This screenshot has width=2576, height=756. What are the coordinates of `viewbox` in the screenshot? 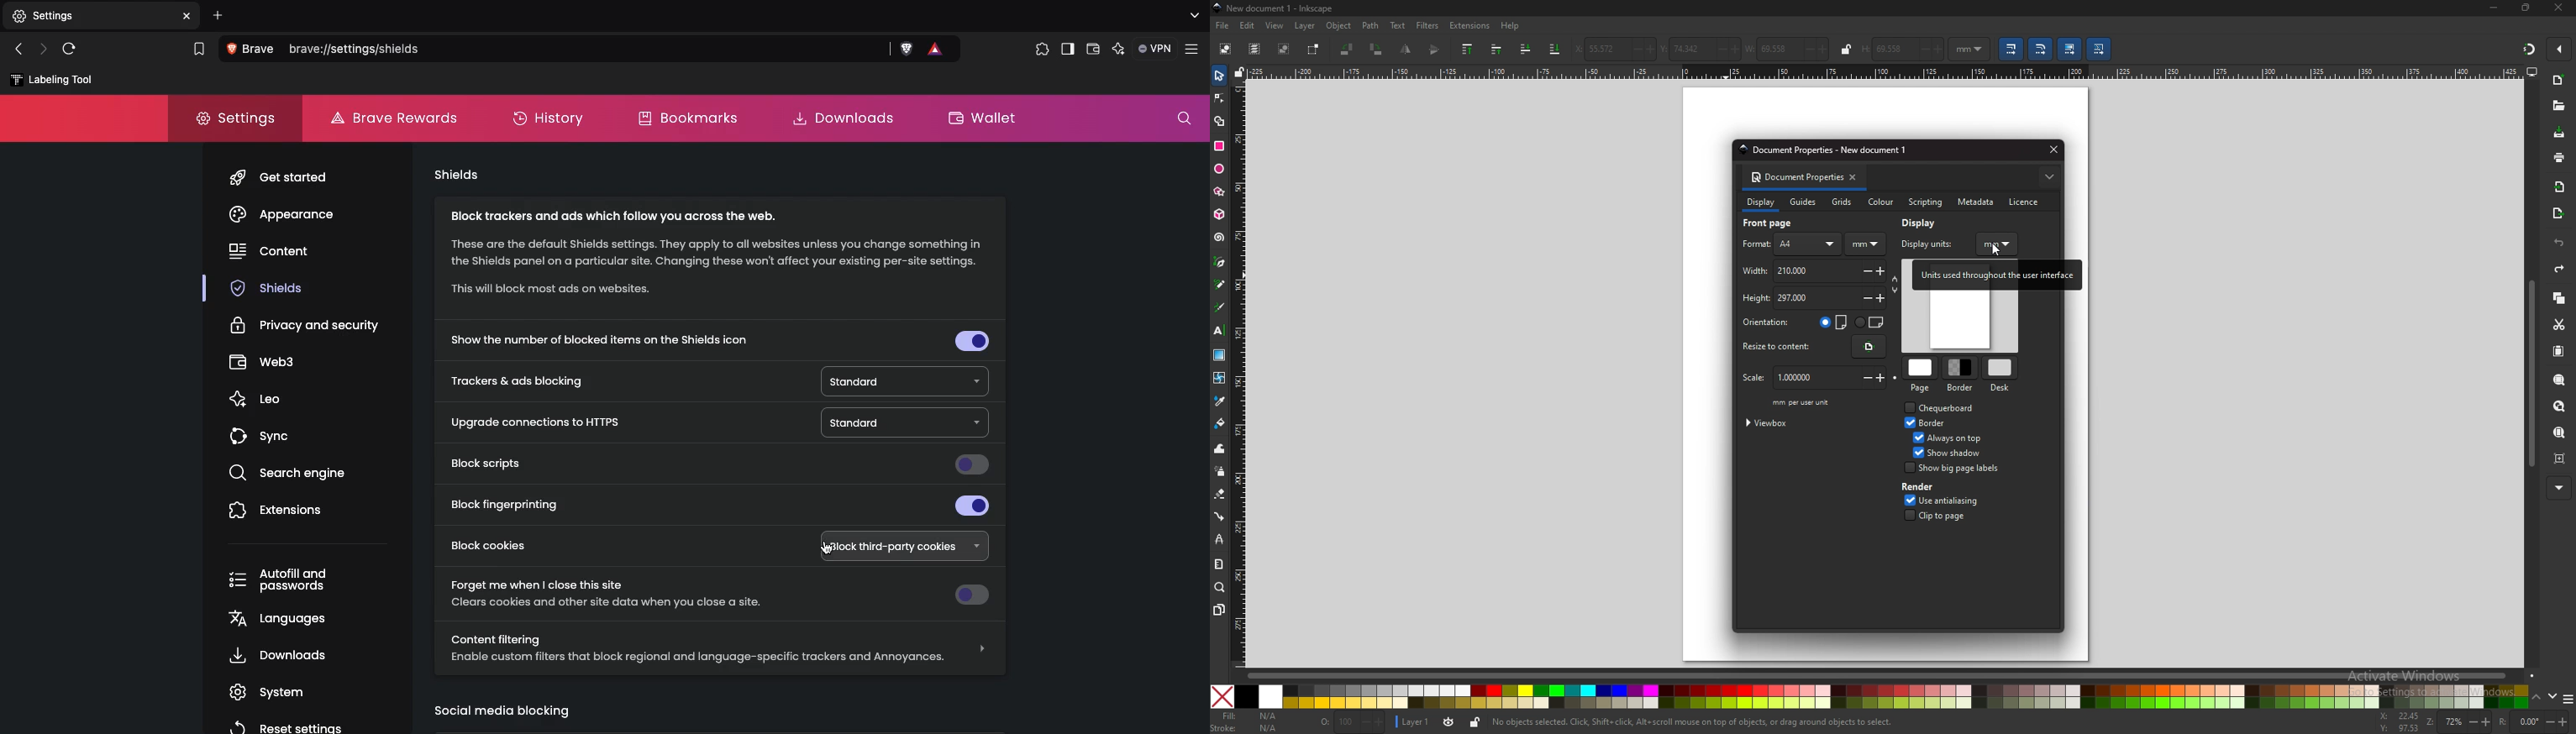 It's located at (1772, 422).